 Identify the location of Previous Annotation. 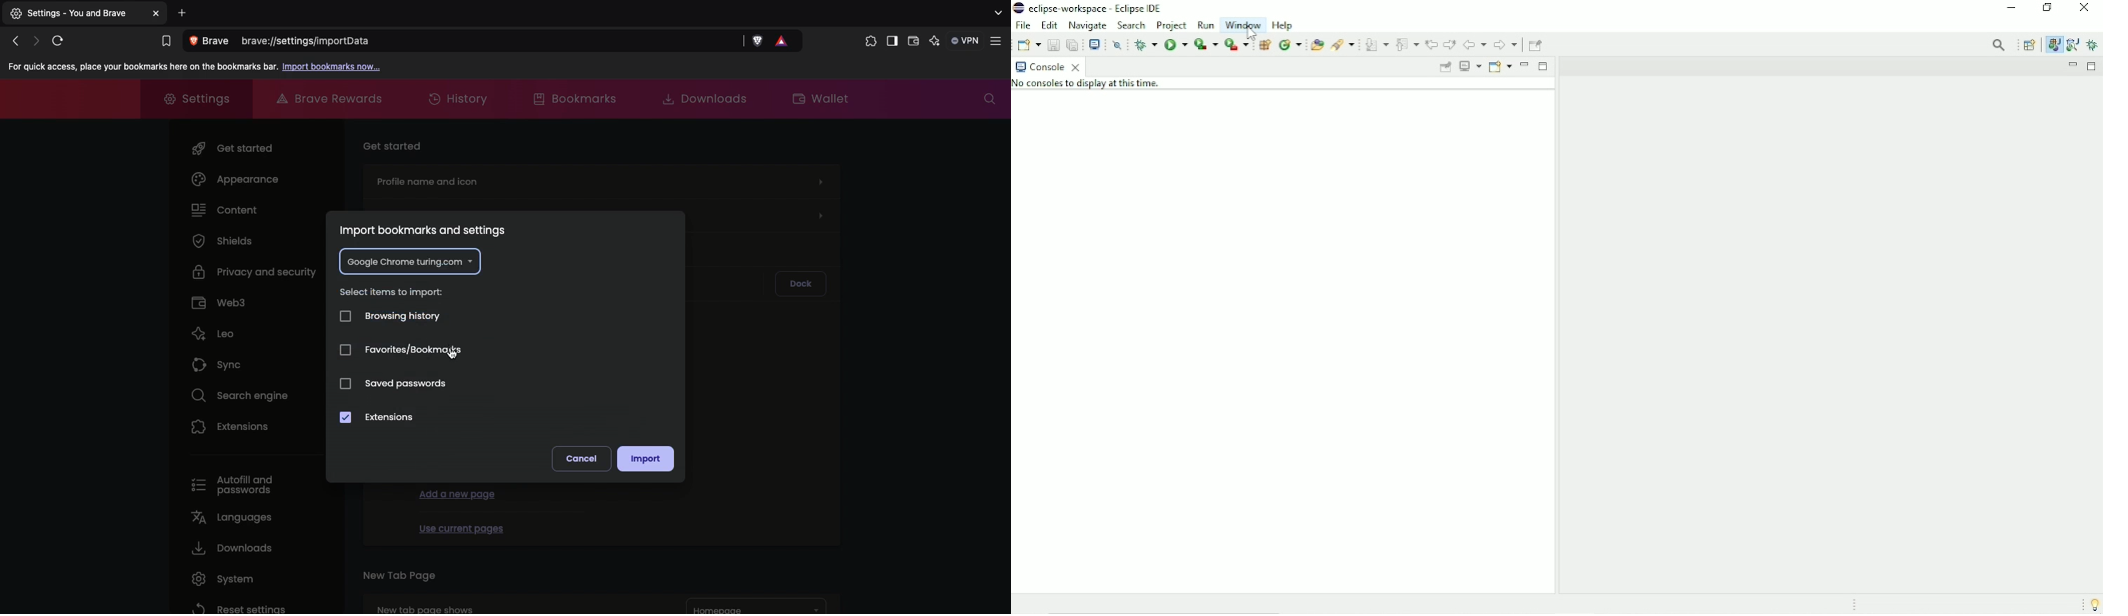
(1407, 44).